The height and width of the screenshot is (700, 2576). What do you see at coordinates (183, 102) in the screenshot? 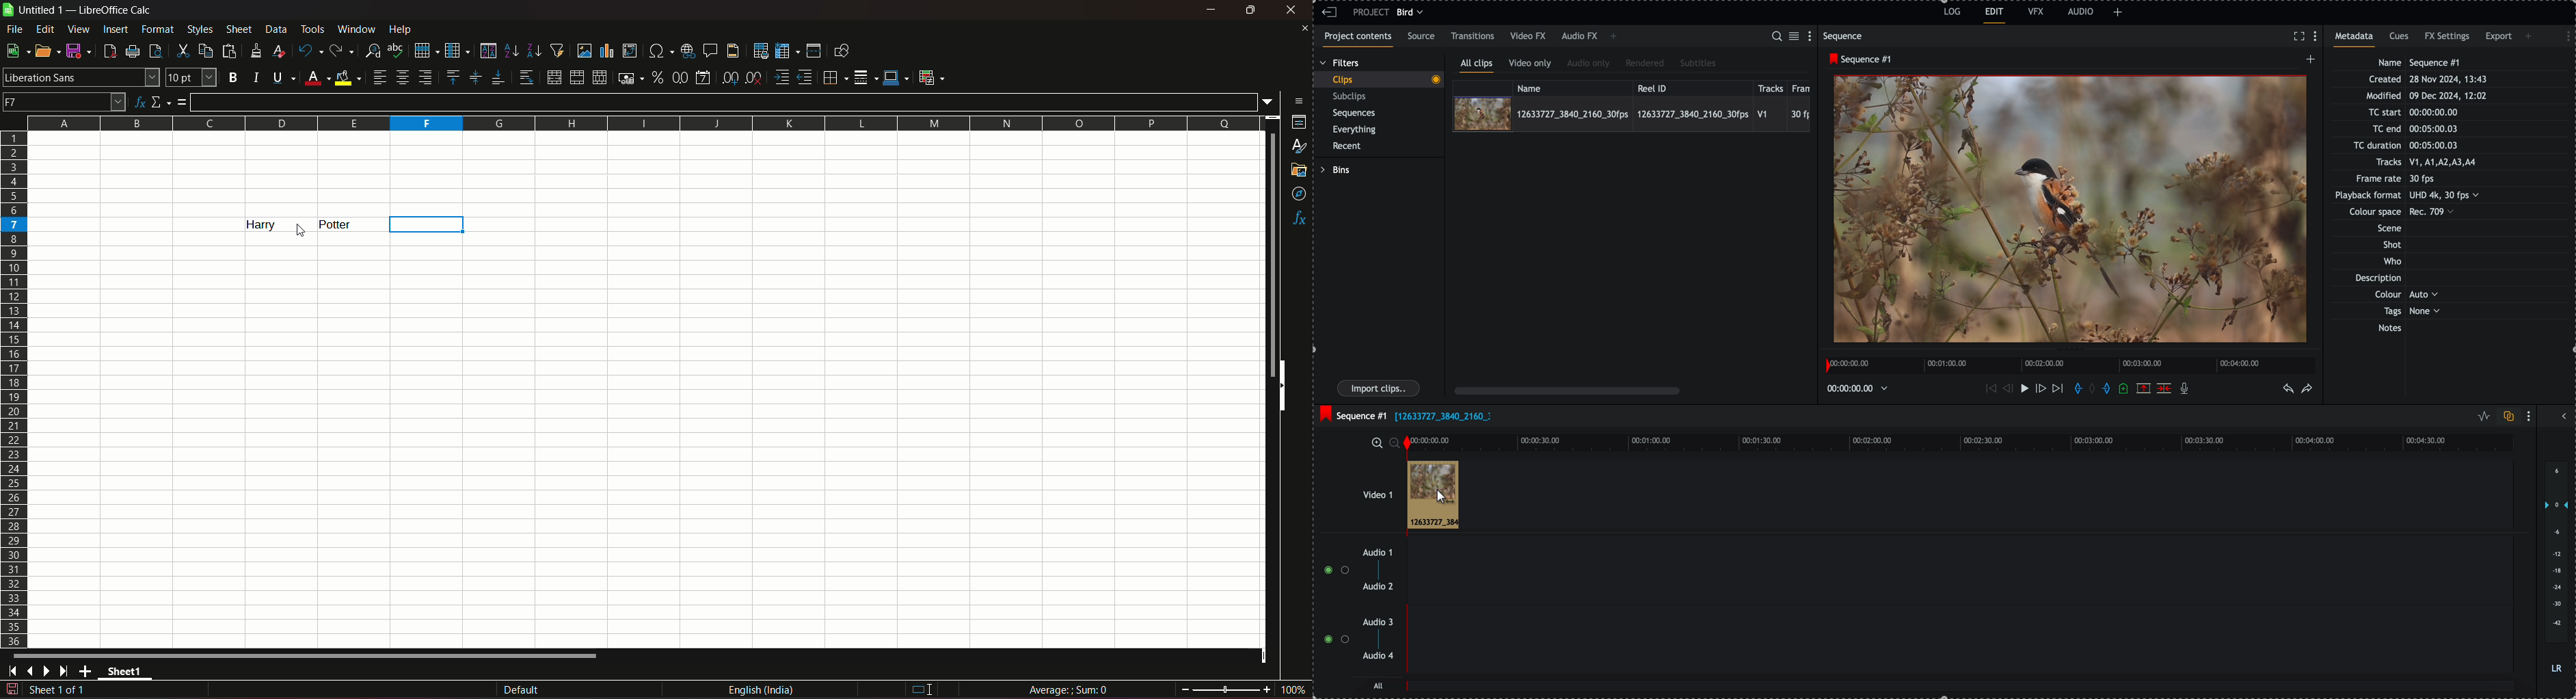
I see `formula` at bounding box center [183, 102].